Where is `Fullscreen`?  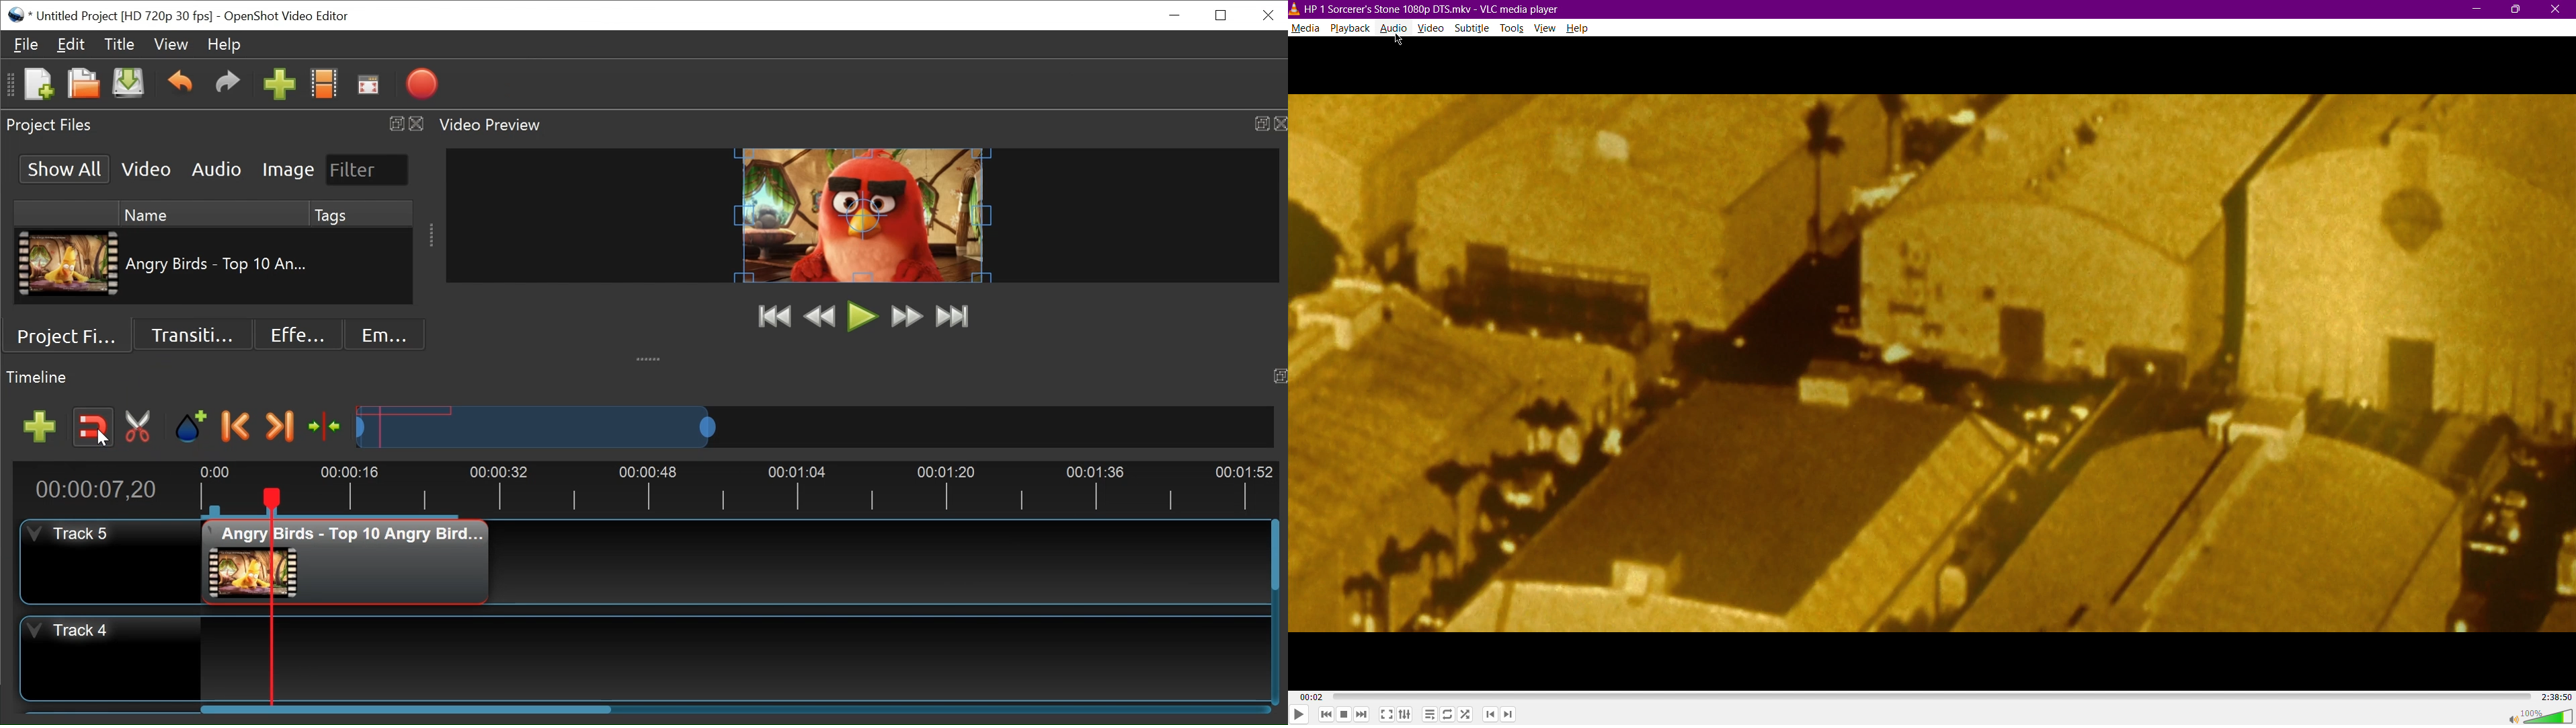
Fullscreen is located at coordinates (369, 85).